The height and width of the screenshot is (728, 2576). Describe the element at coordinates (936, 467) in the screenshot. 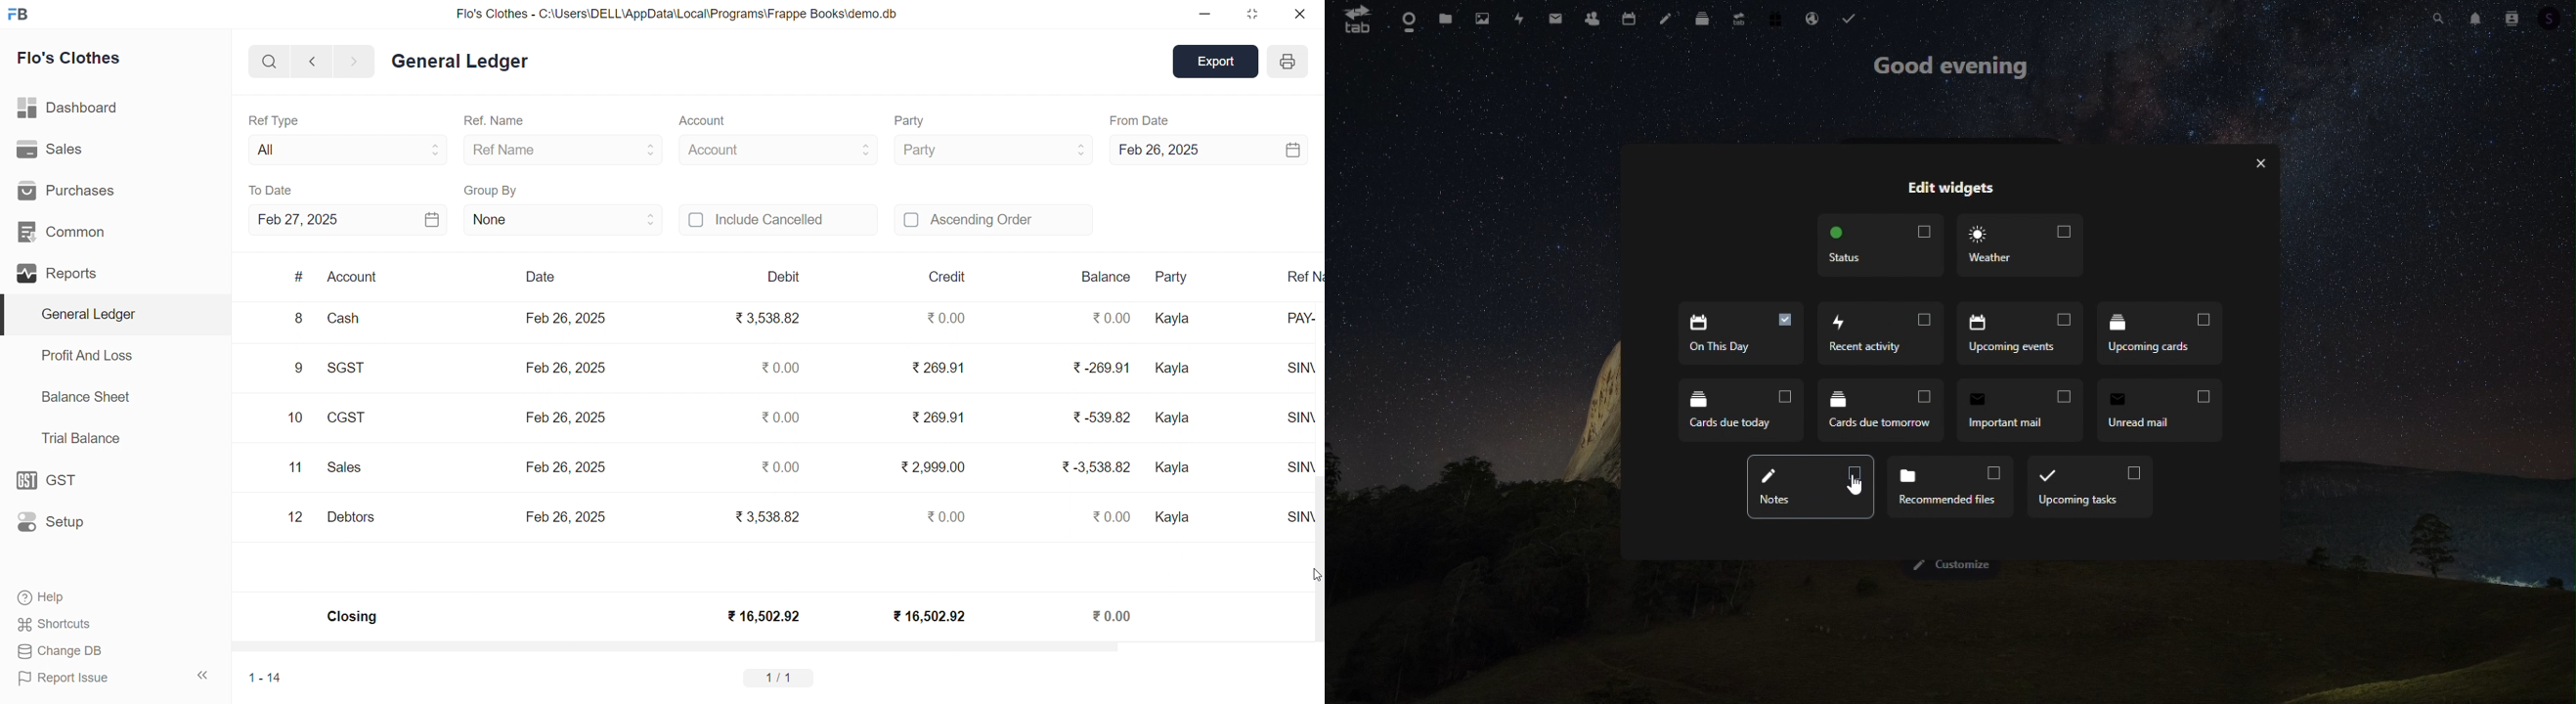

I see `₹ 2,999.00` at that location.